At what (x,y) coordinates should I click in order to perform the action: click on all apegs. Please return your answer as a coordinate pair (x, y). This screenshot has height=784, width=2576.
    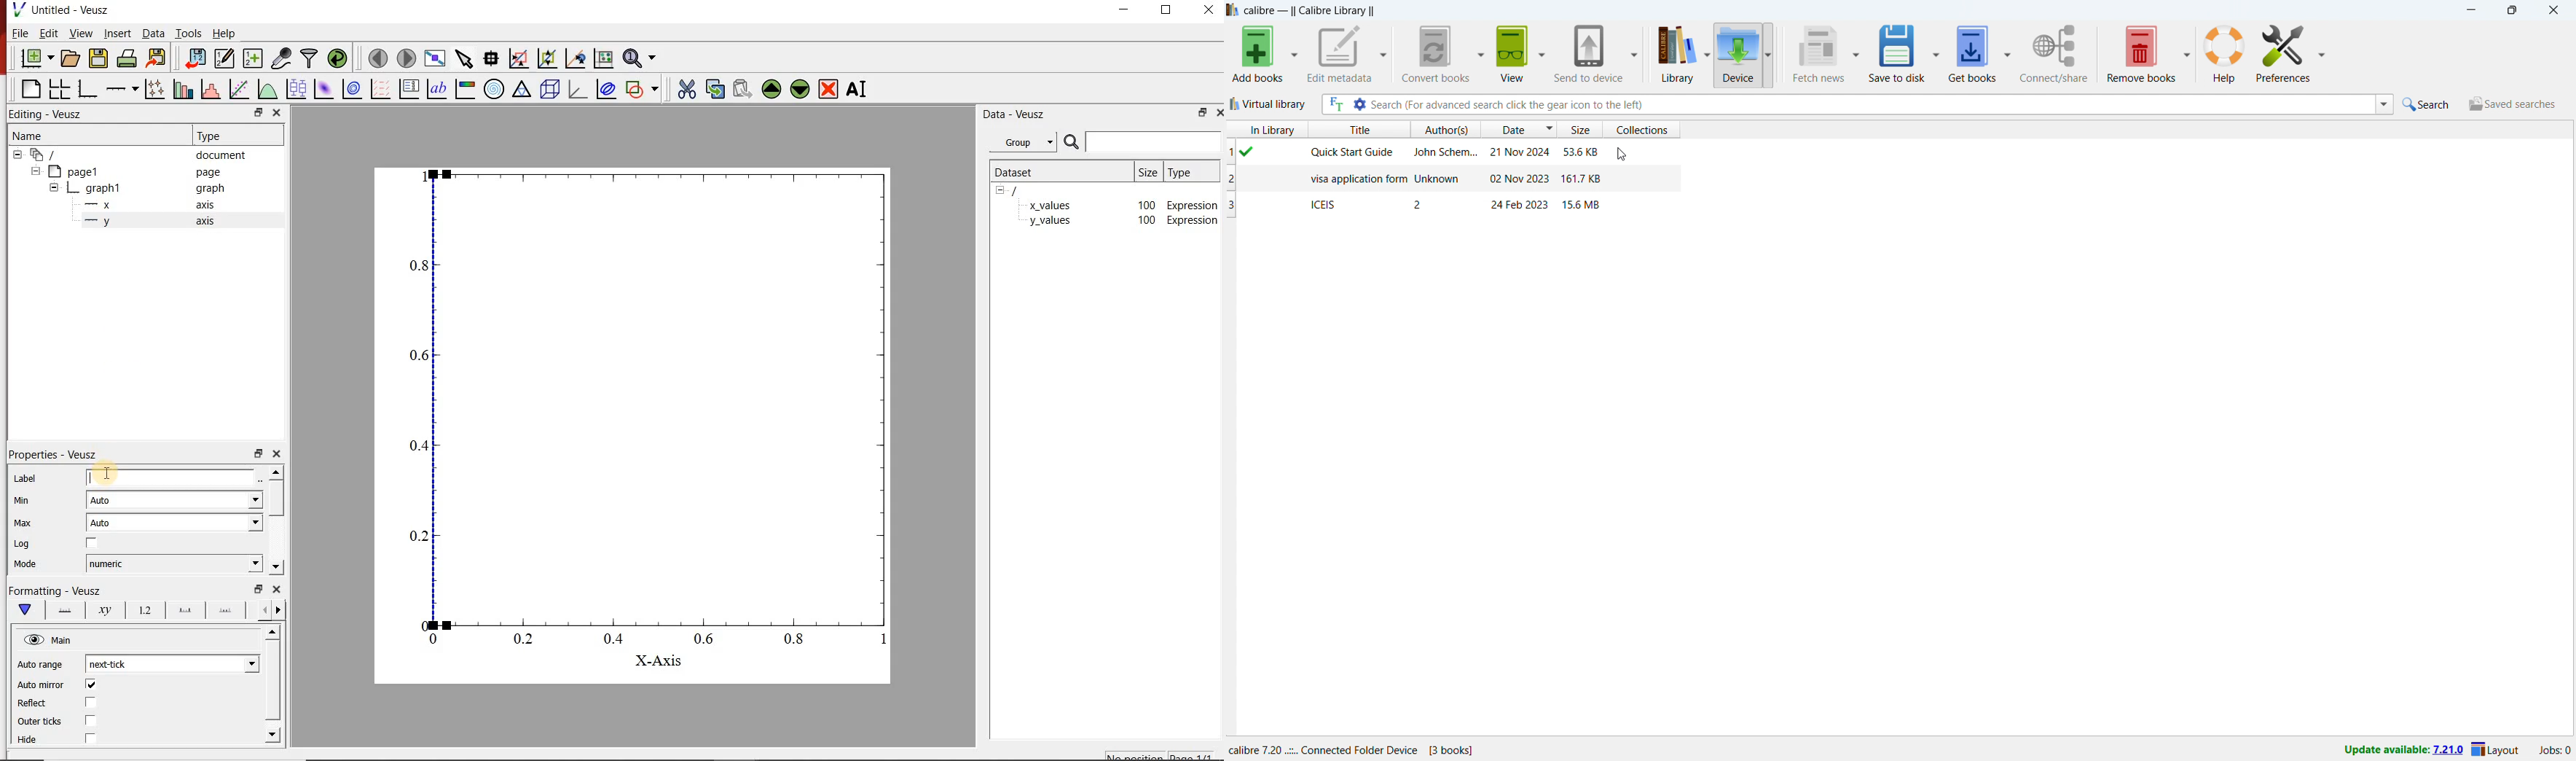
    Looking at the image, I should click on (51, 155).